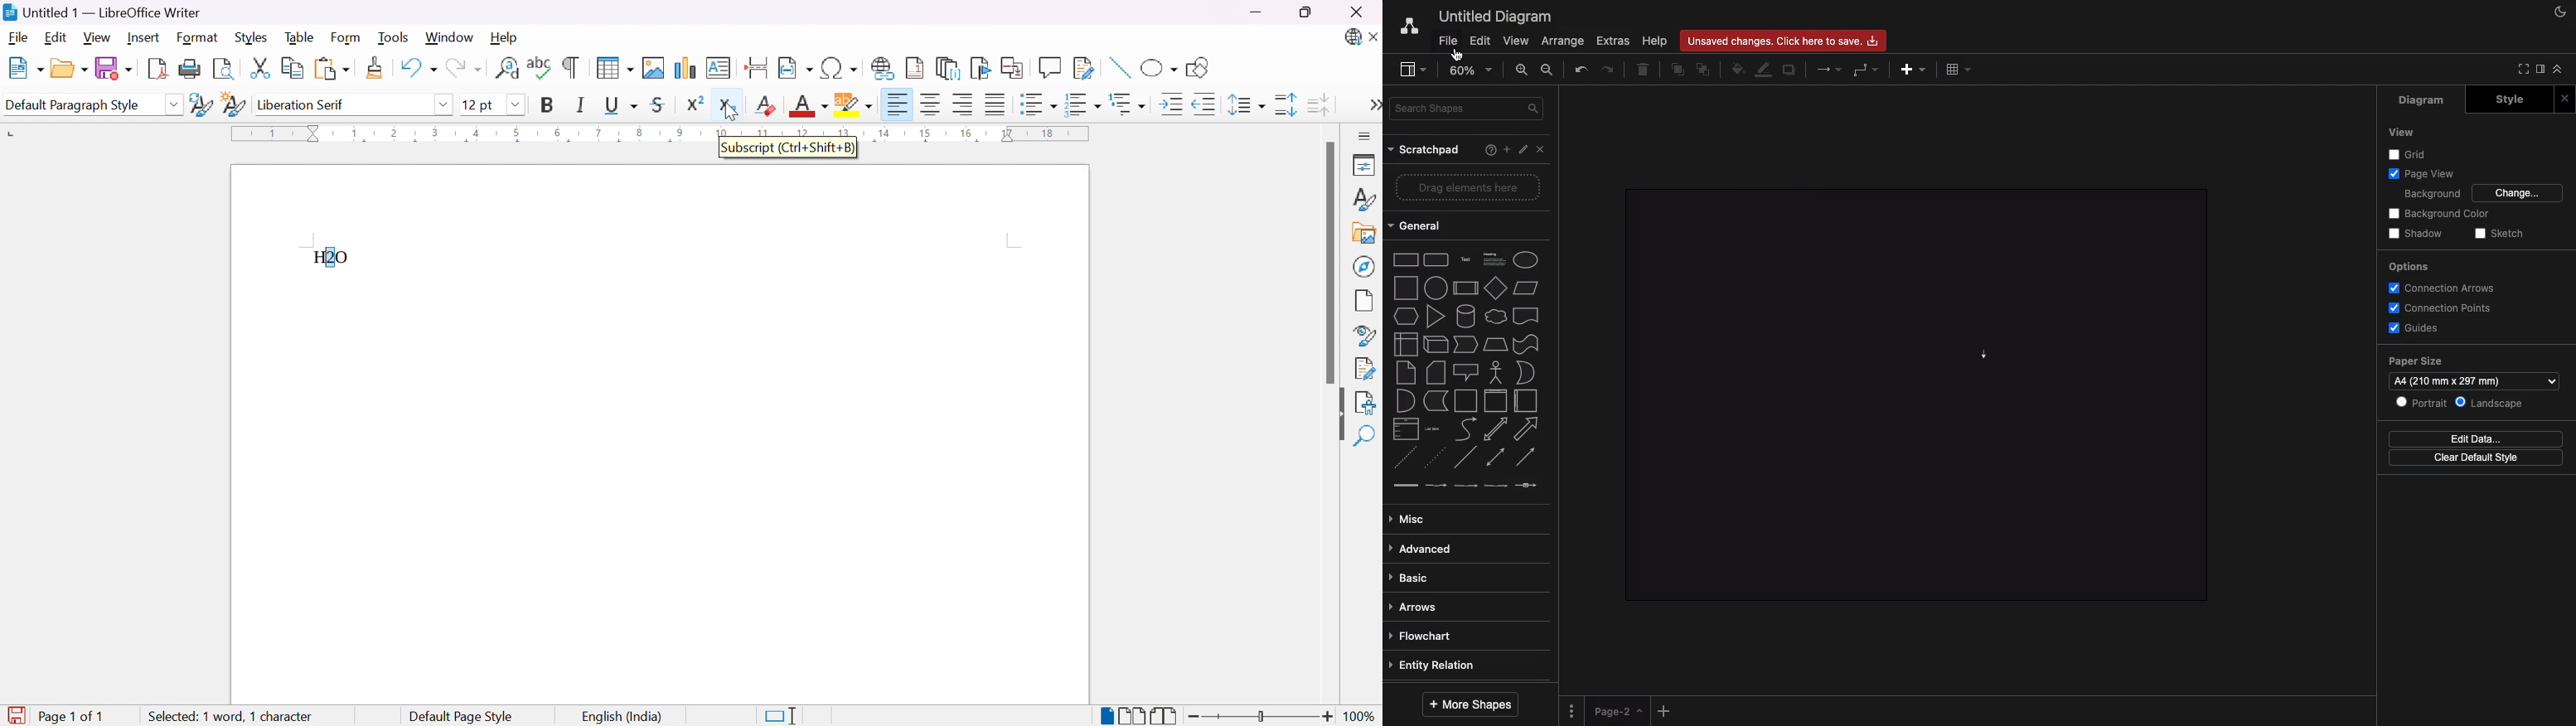  Describe the element at coordinates (2412, 327) in the screenshot. I see `Guides` at that location.